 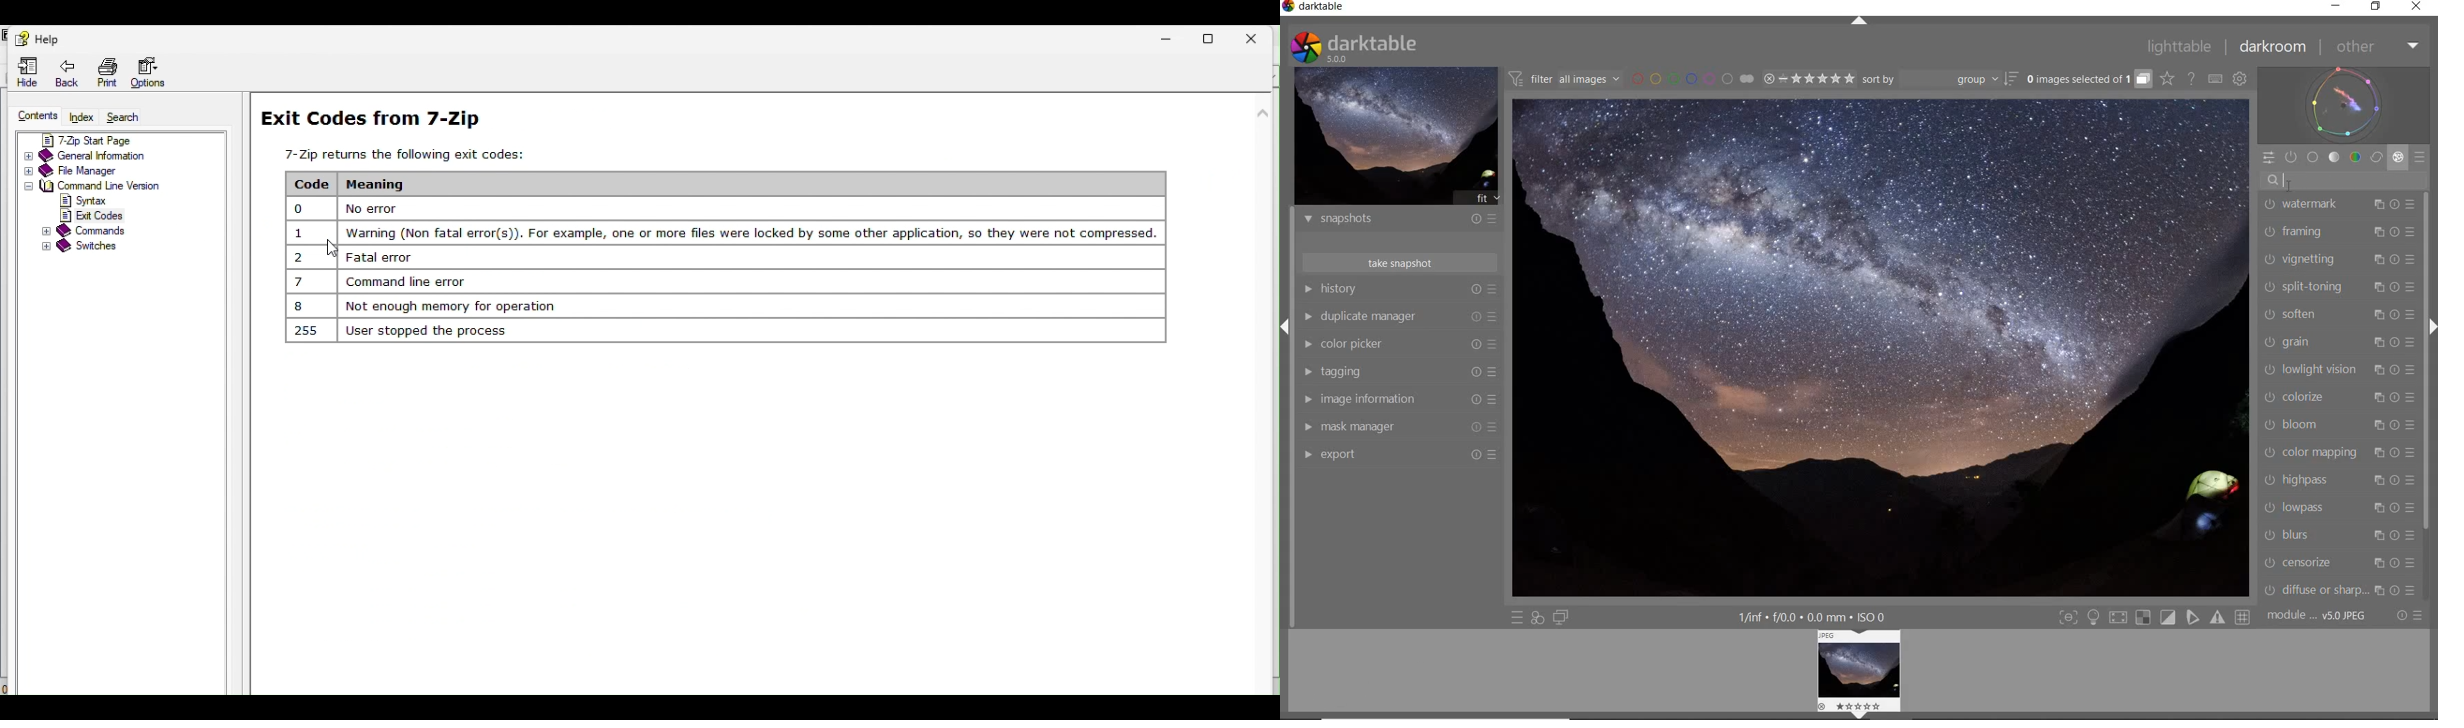 What do you see at coordinates (2292, 425) in the screenshot?
I see `BLOOM` at bounding box center [2292, 425].